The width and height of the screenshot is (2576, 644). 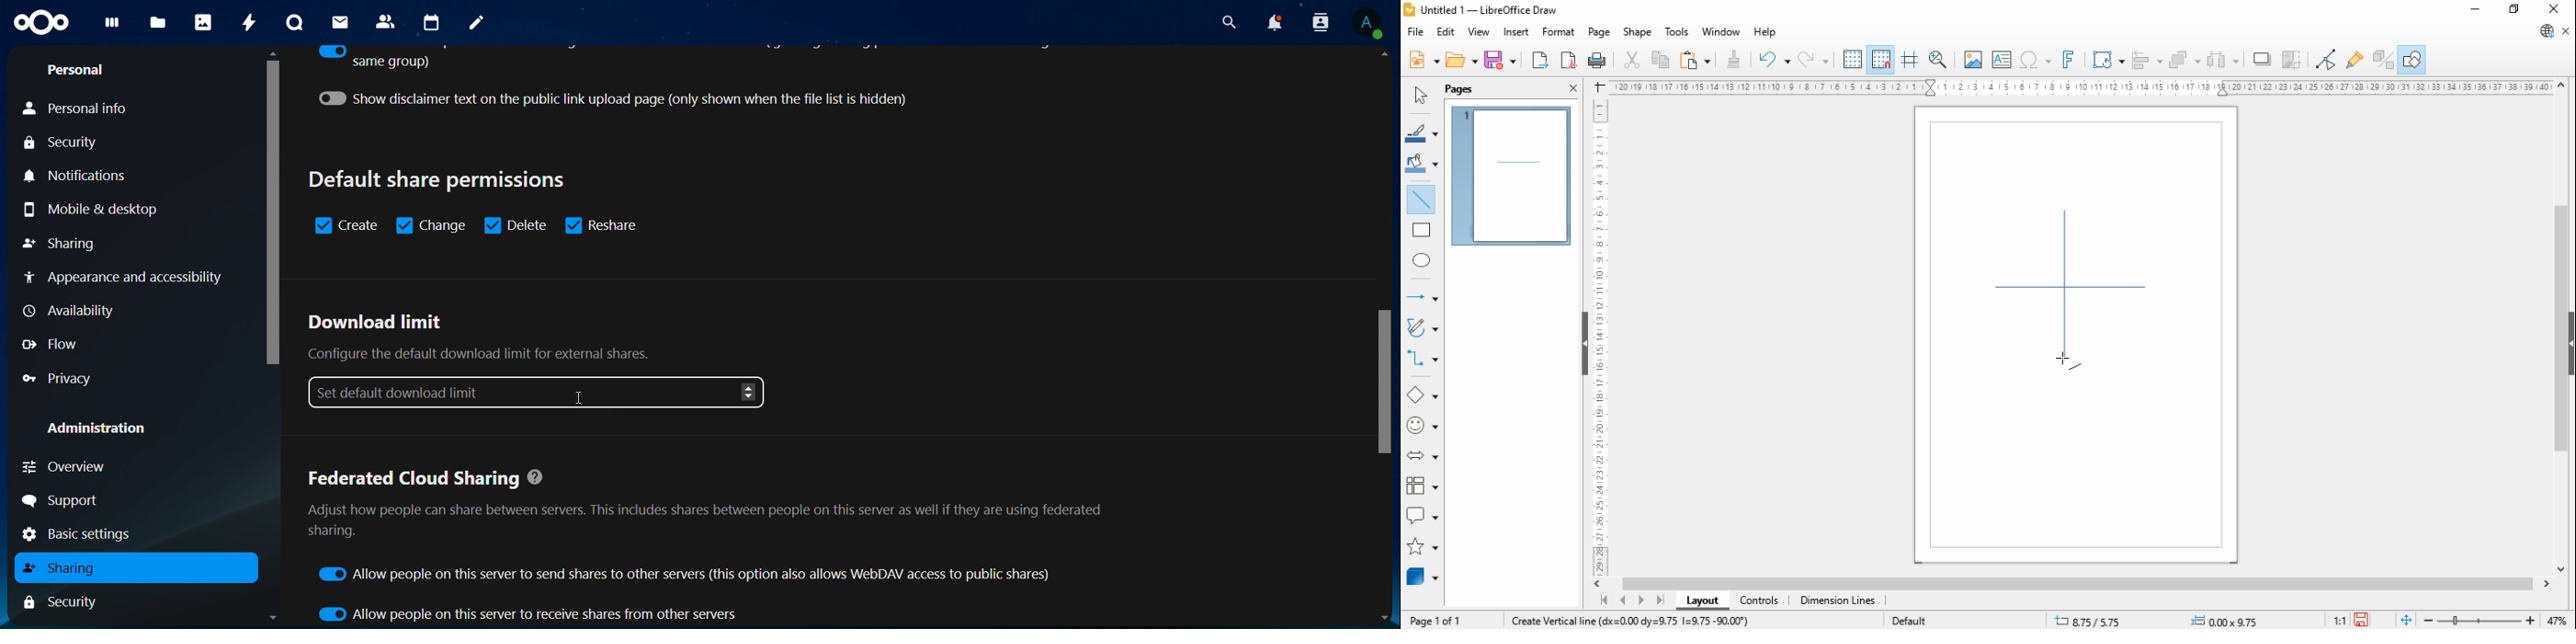 I want to click on privacy, so click(x=62, y=377).